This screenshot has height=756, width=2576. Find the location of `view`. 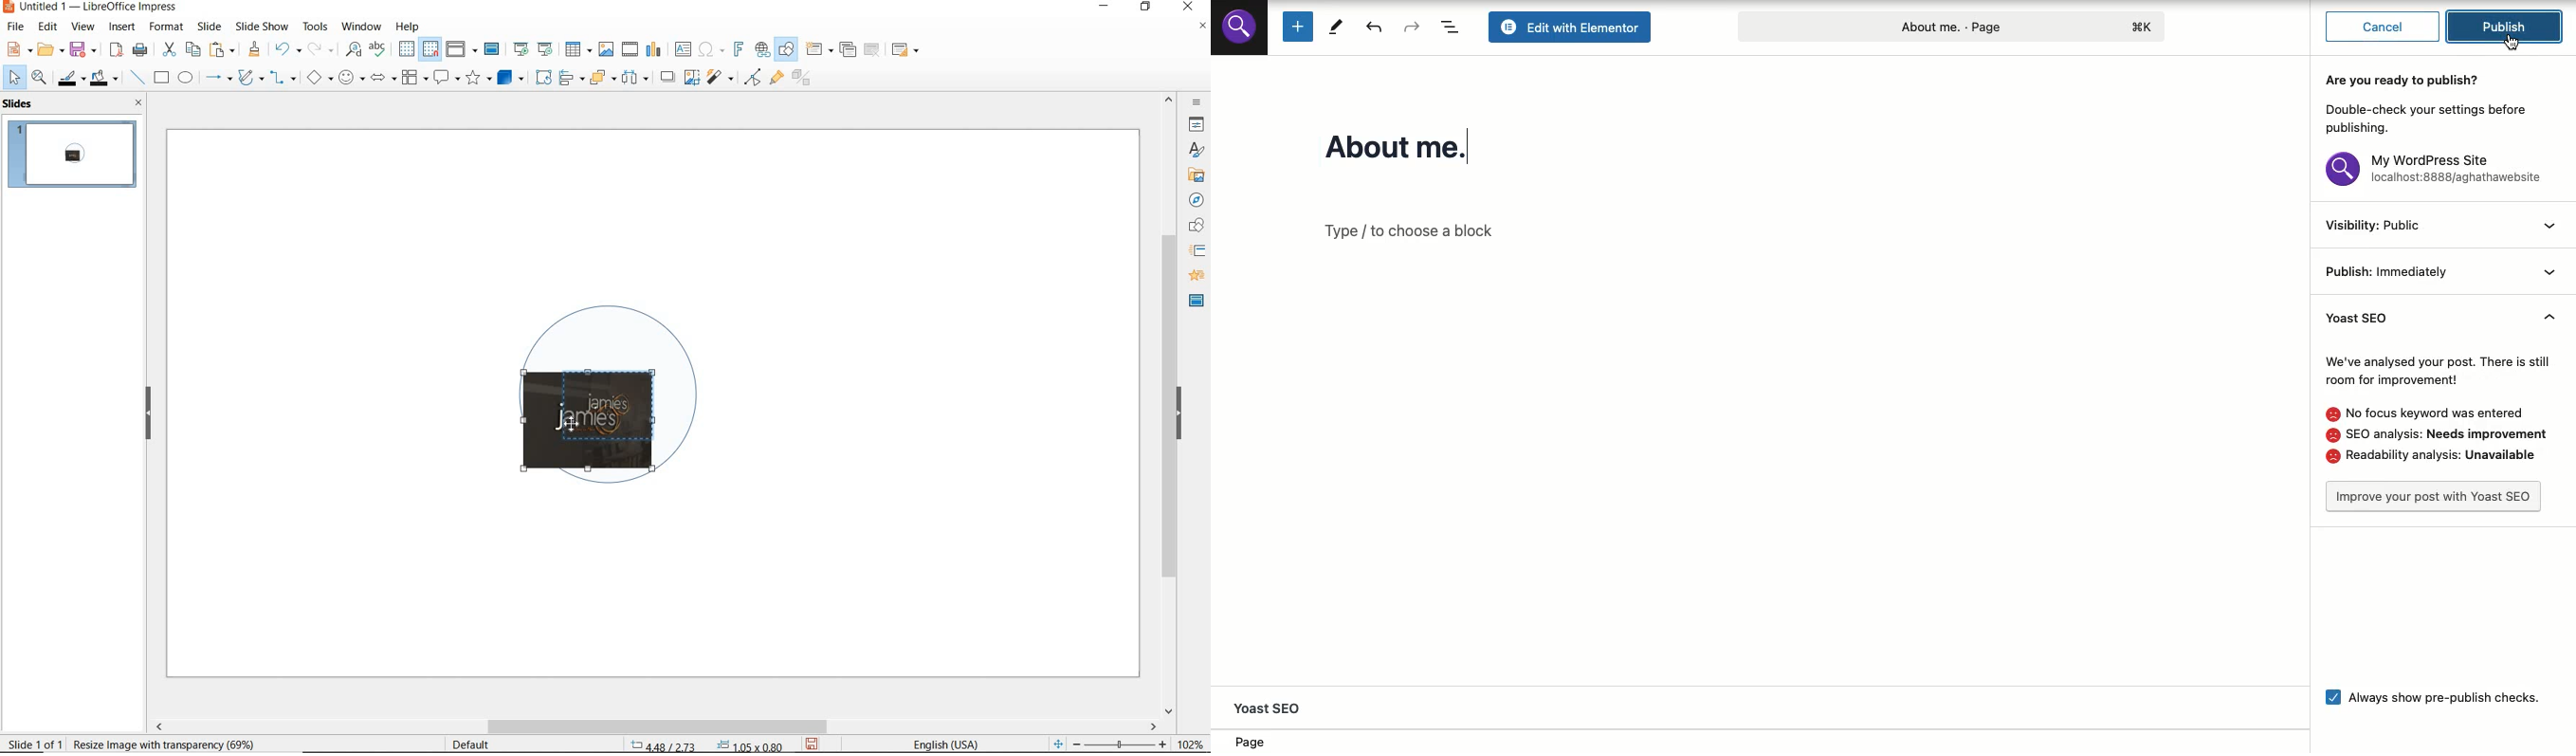

view is located at coordinates (83, 27).